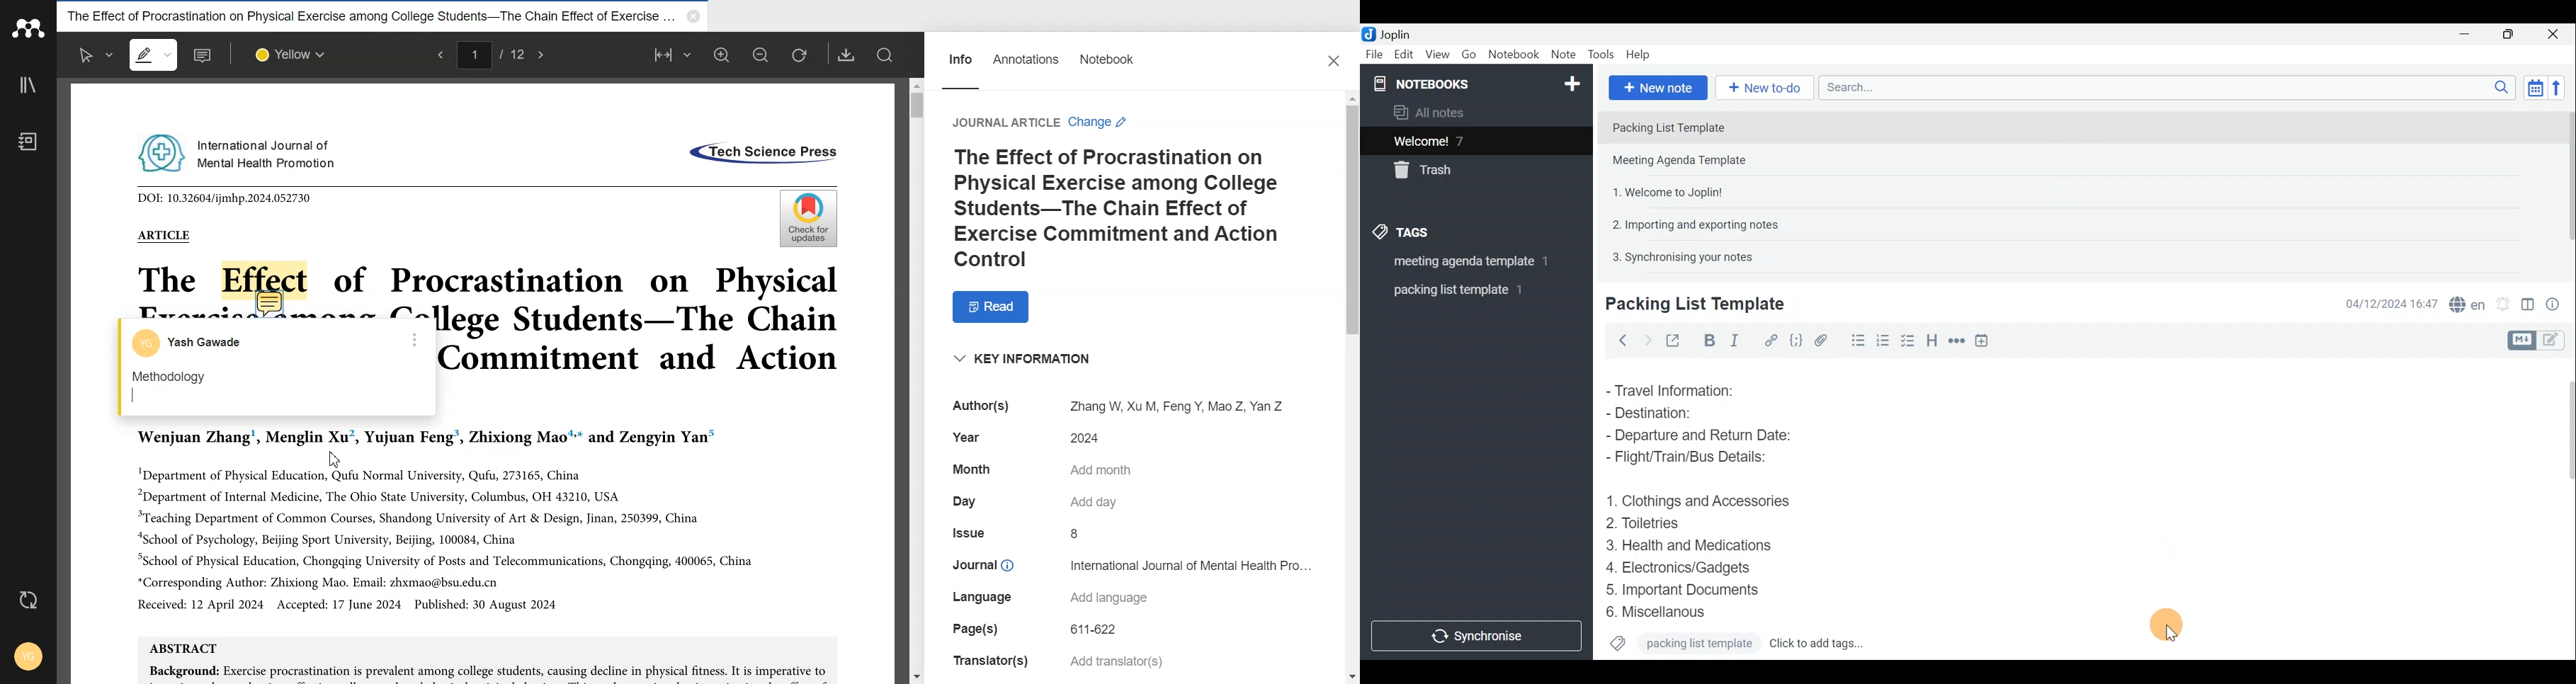  What do you see at coordinates (1986, 340) in the screenshot?
I see `Insert time` at bounding box center [1986, 340].